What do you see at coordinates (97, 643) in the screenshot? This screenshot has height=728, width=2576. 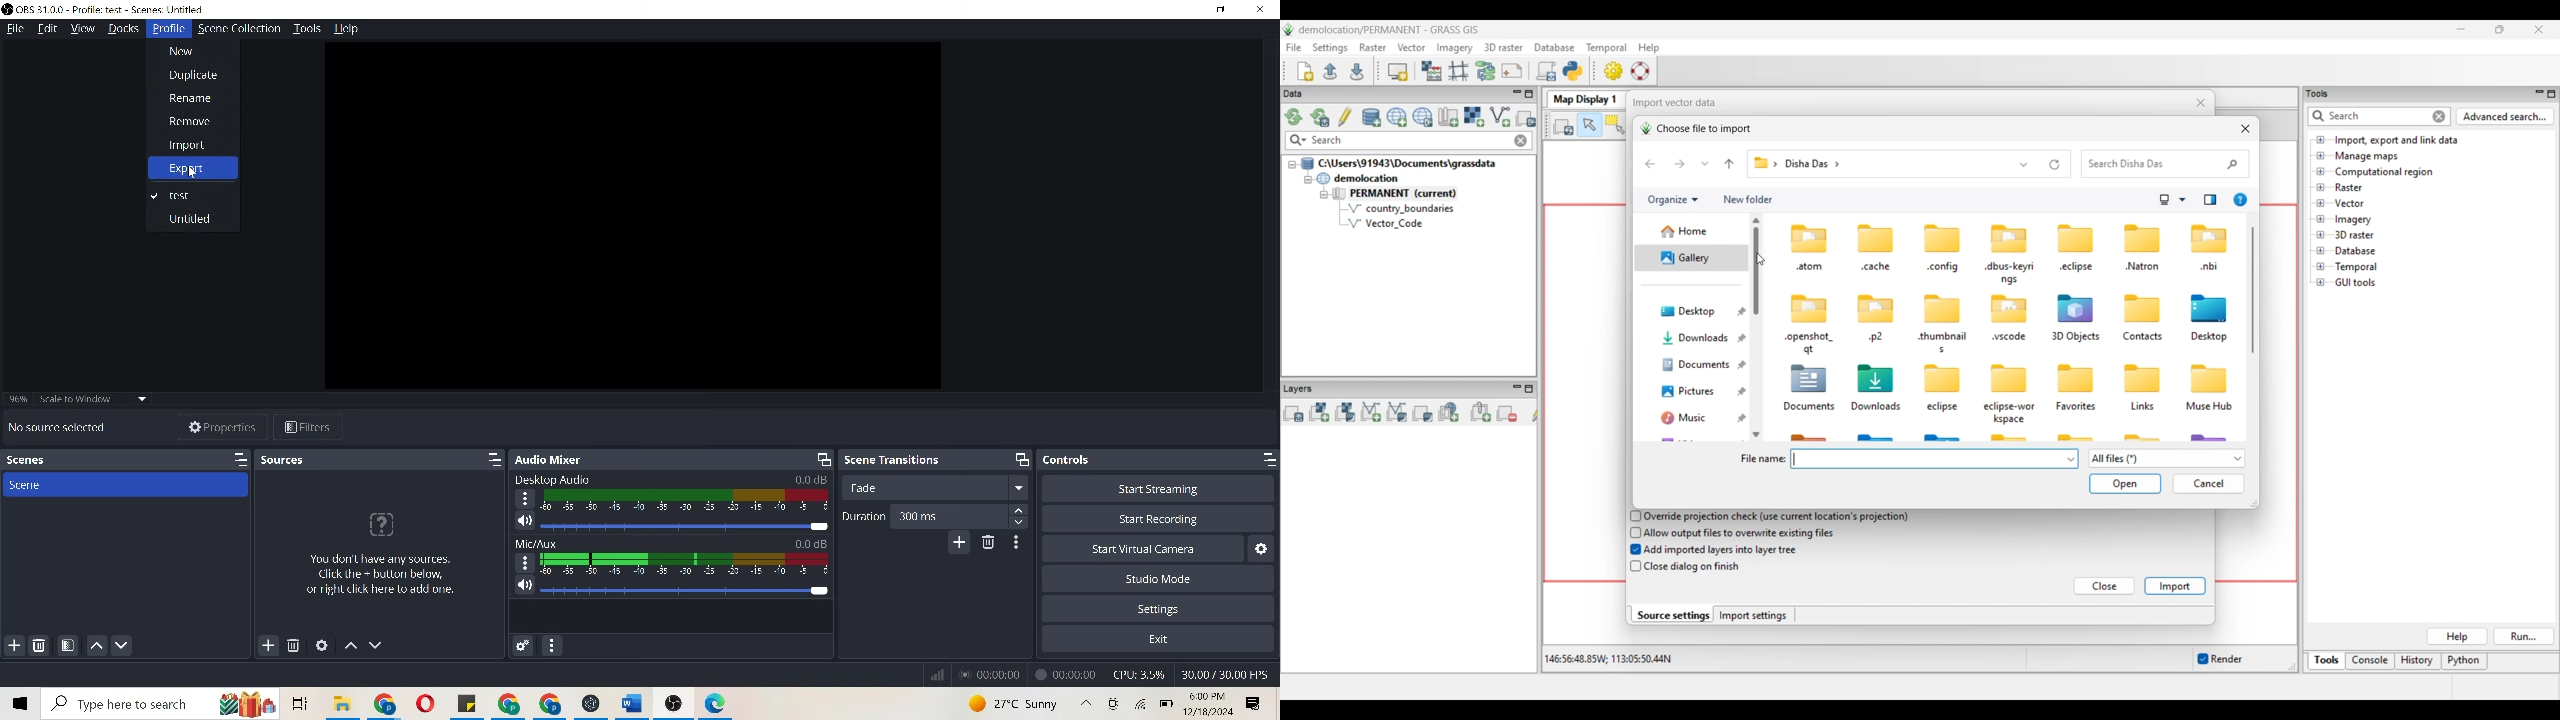 I see `move scene up` at bounding box center [97, 643].